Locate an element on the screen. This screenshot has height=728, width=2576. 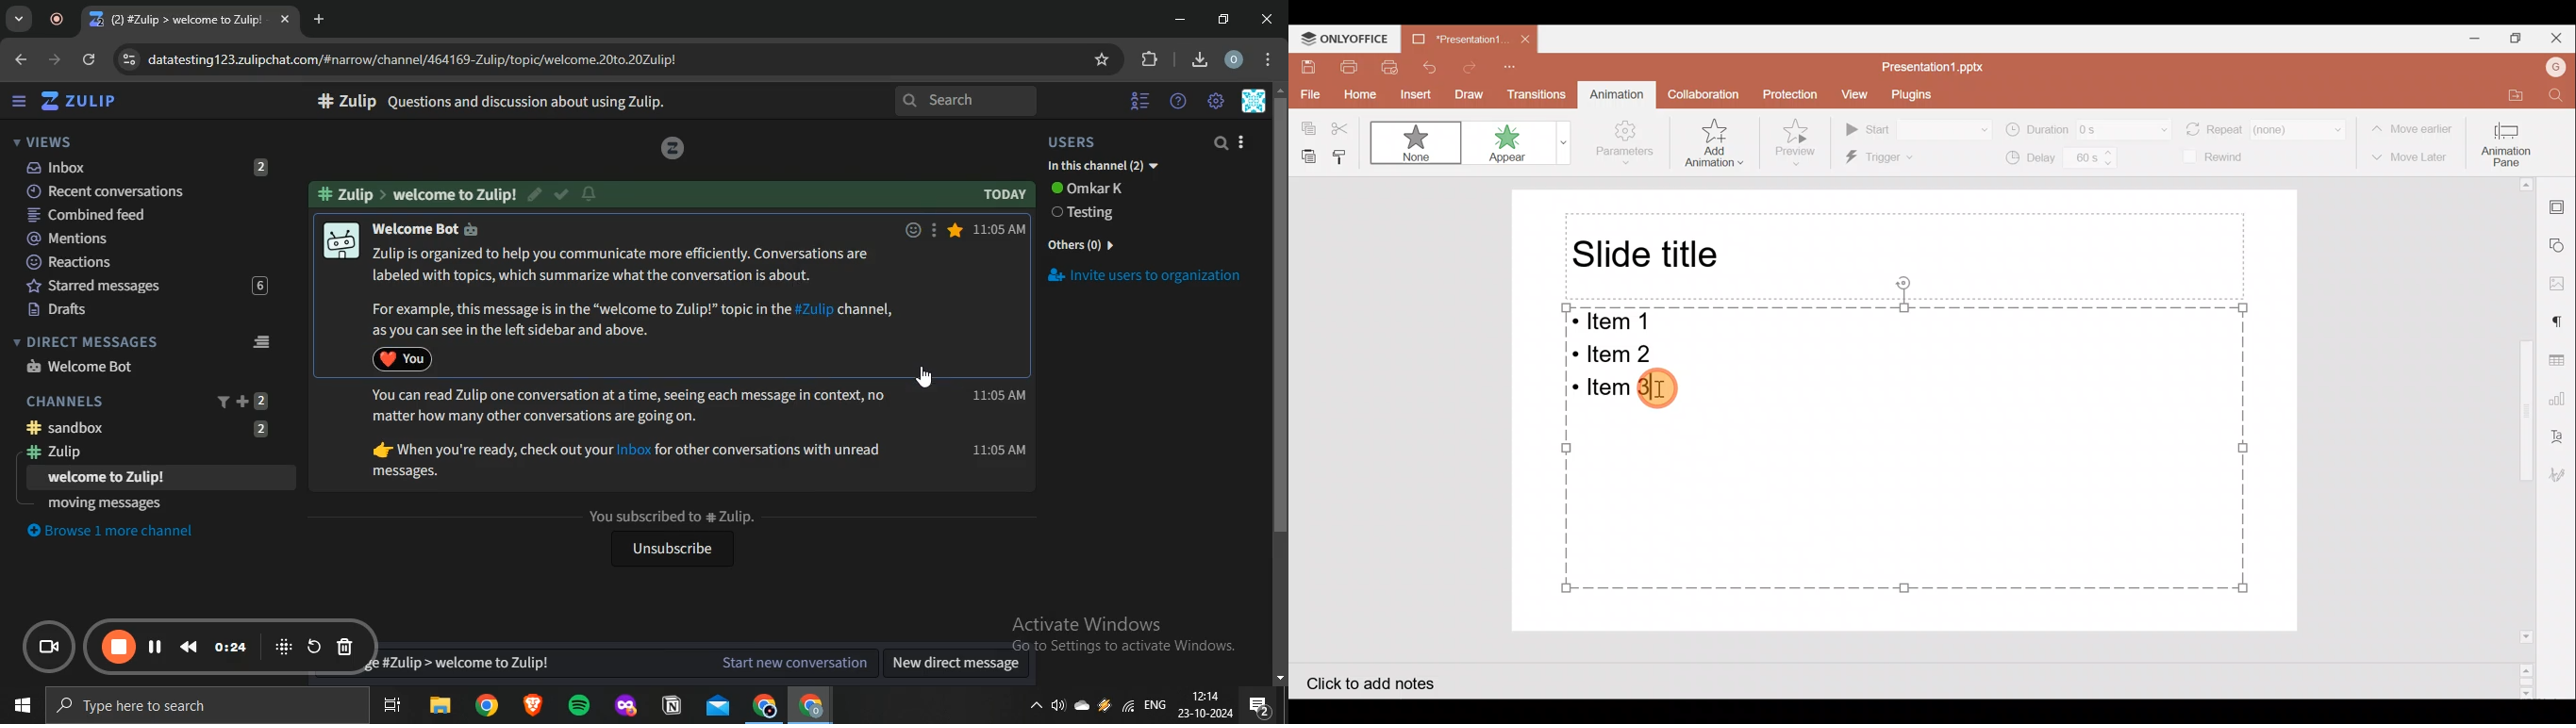
newdirect message is located at coordinates (961, 665).